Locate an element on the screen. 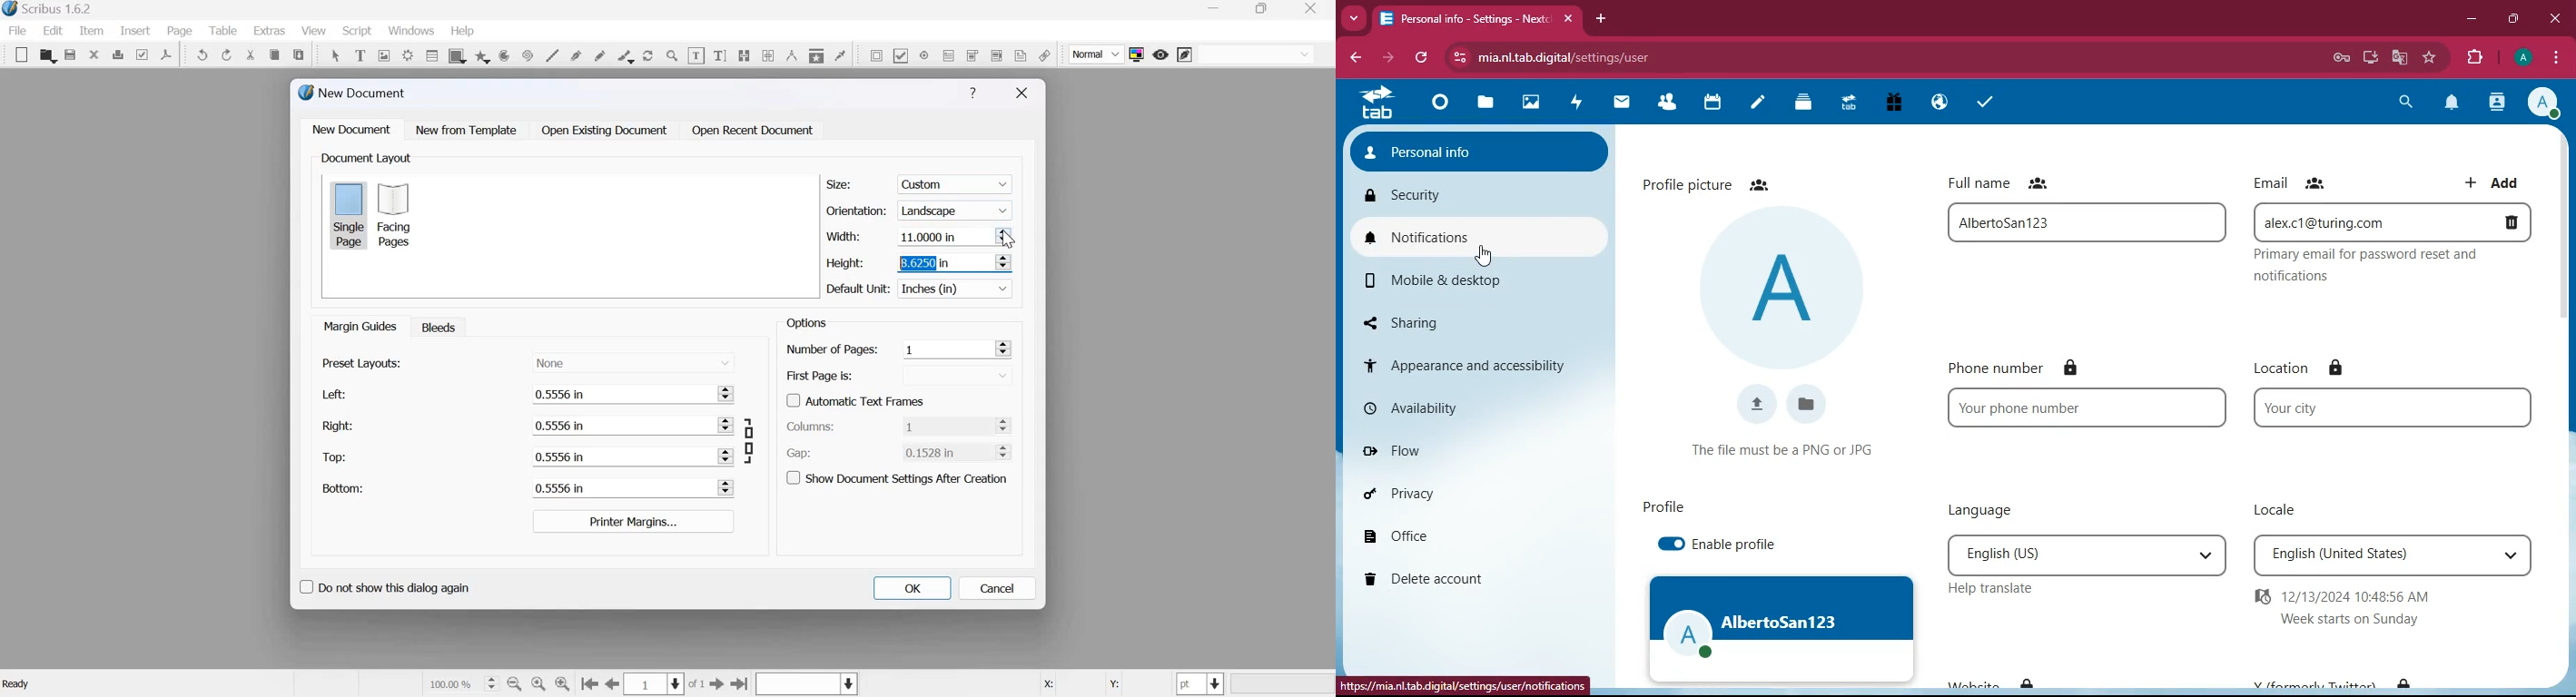  Facing pages is located at coordinates (398, 215).